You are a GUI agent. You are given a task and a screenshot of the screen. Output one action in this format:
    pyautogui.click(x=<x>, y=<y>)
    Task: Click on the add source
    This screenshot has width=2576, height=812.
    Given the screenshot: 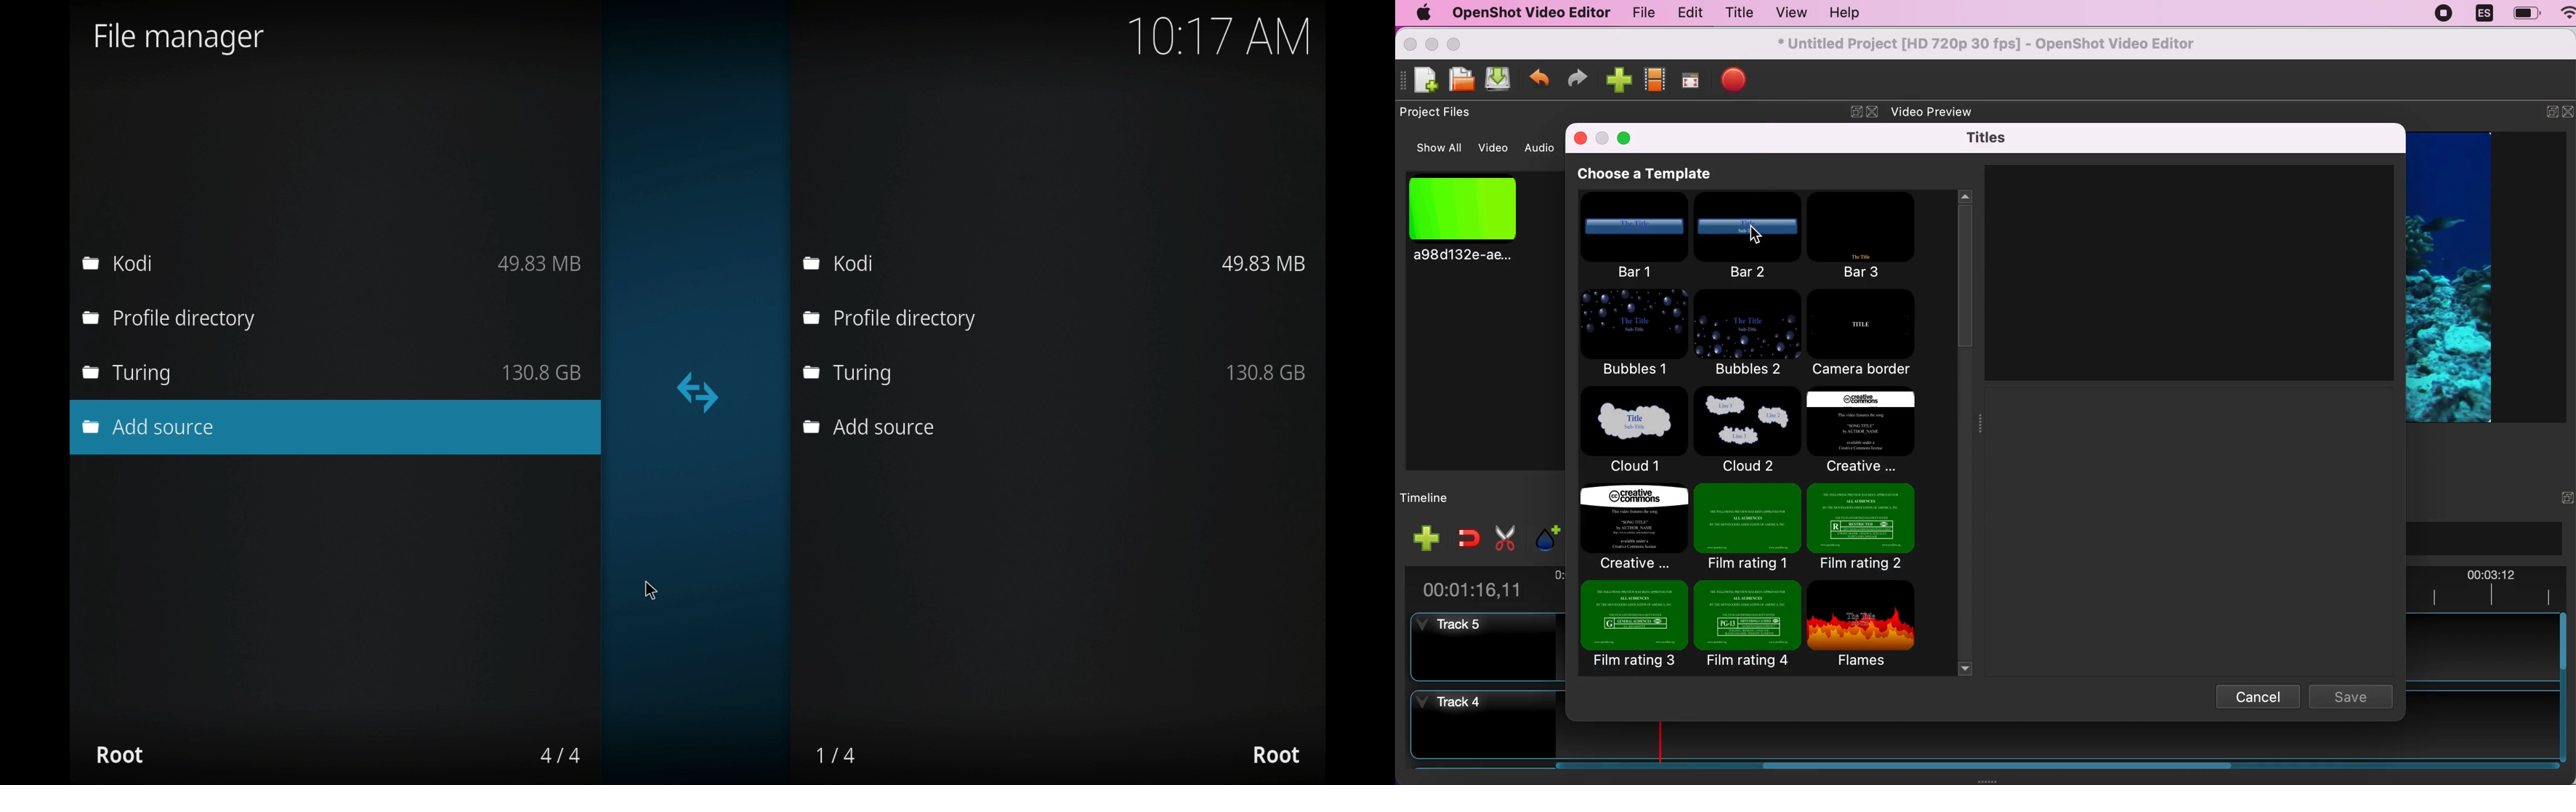 What is the action you would take?
    pyautogui.click(x=867, y=427)
    